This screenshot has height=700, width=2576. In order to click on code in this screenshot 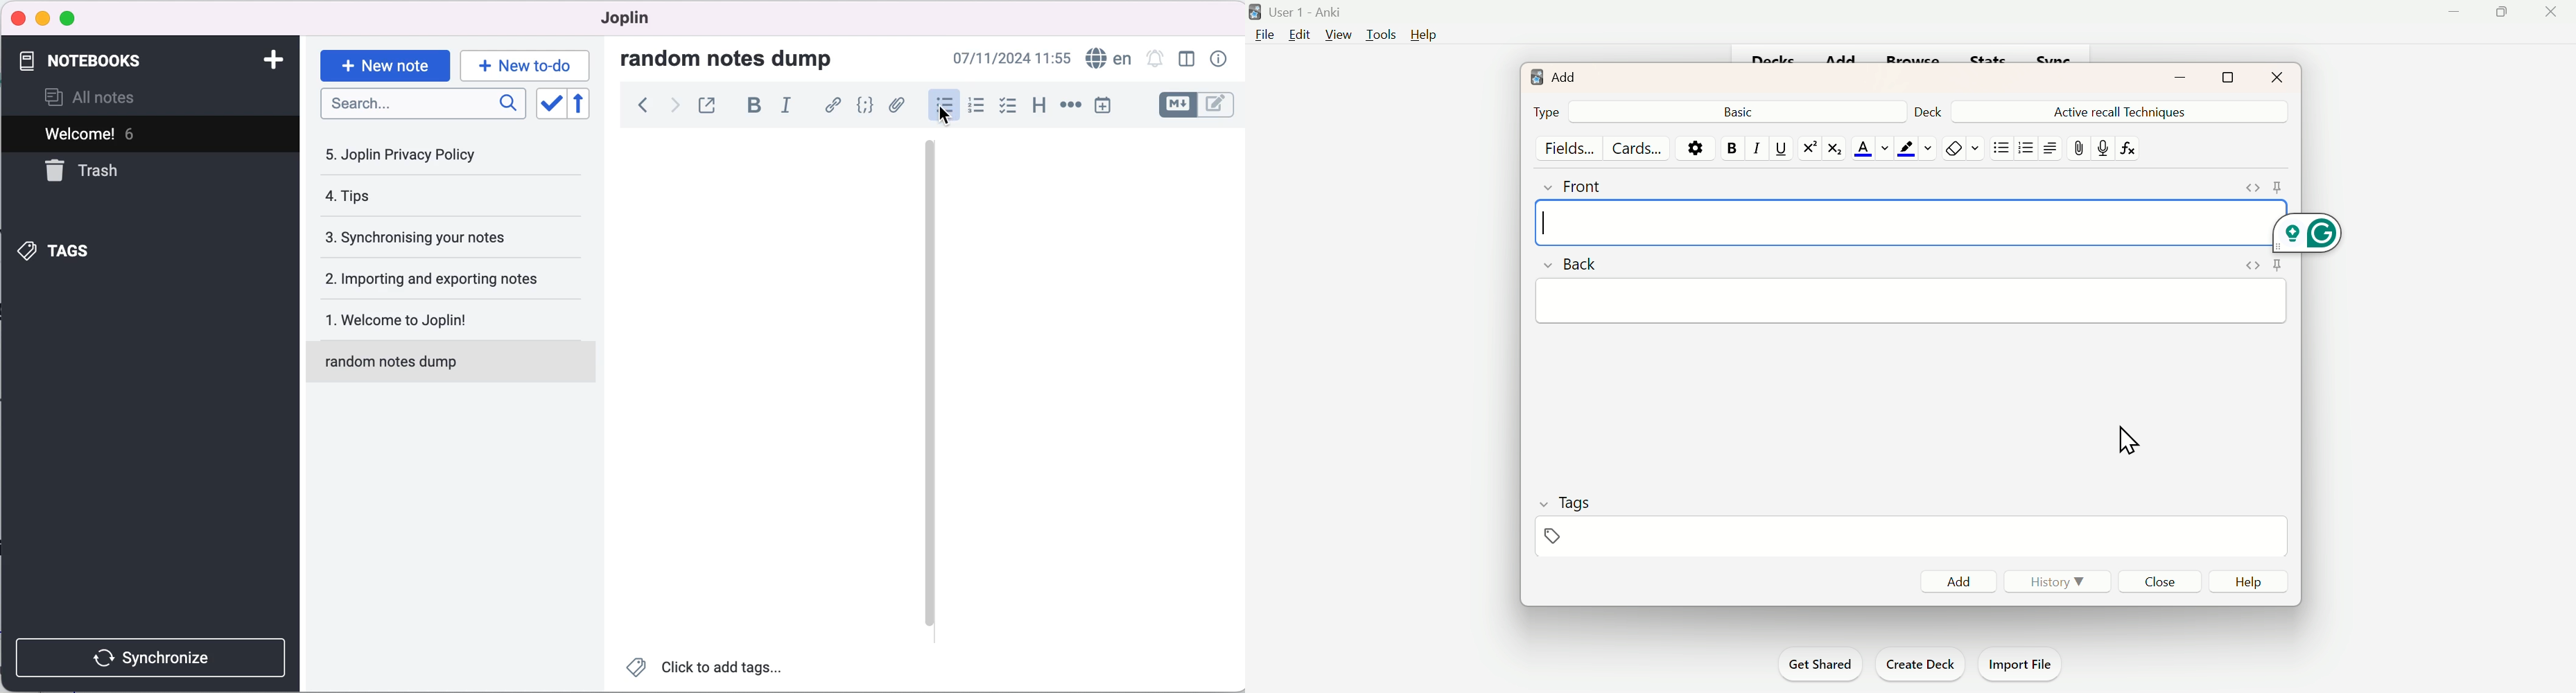, I will do `click(862, 107)`.